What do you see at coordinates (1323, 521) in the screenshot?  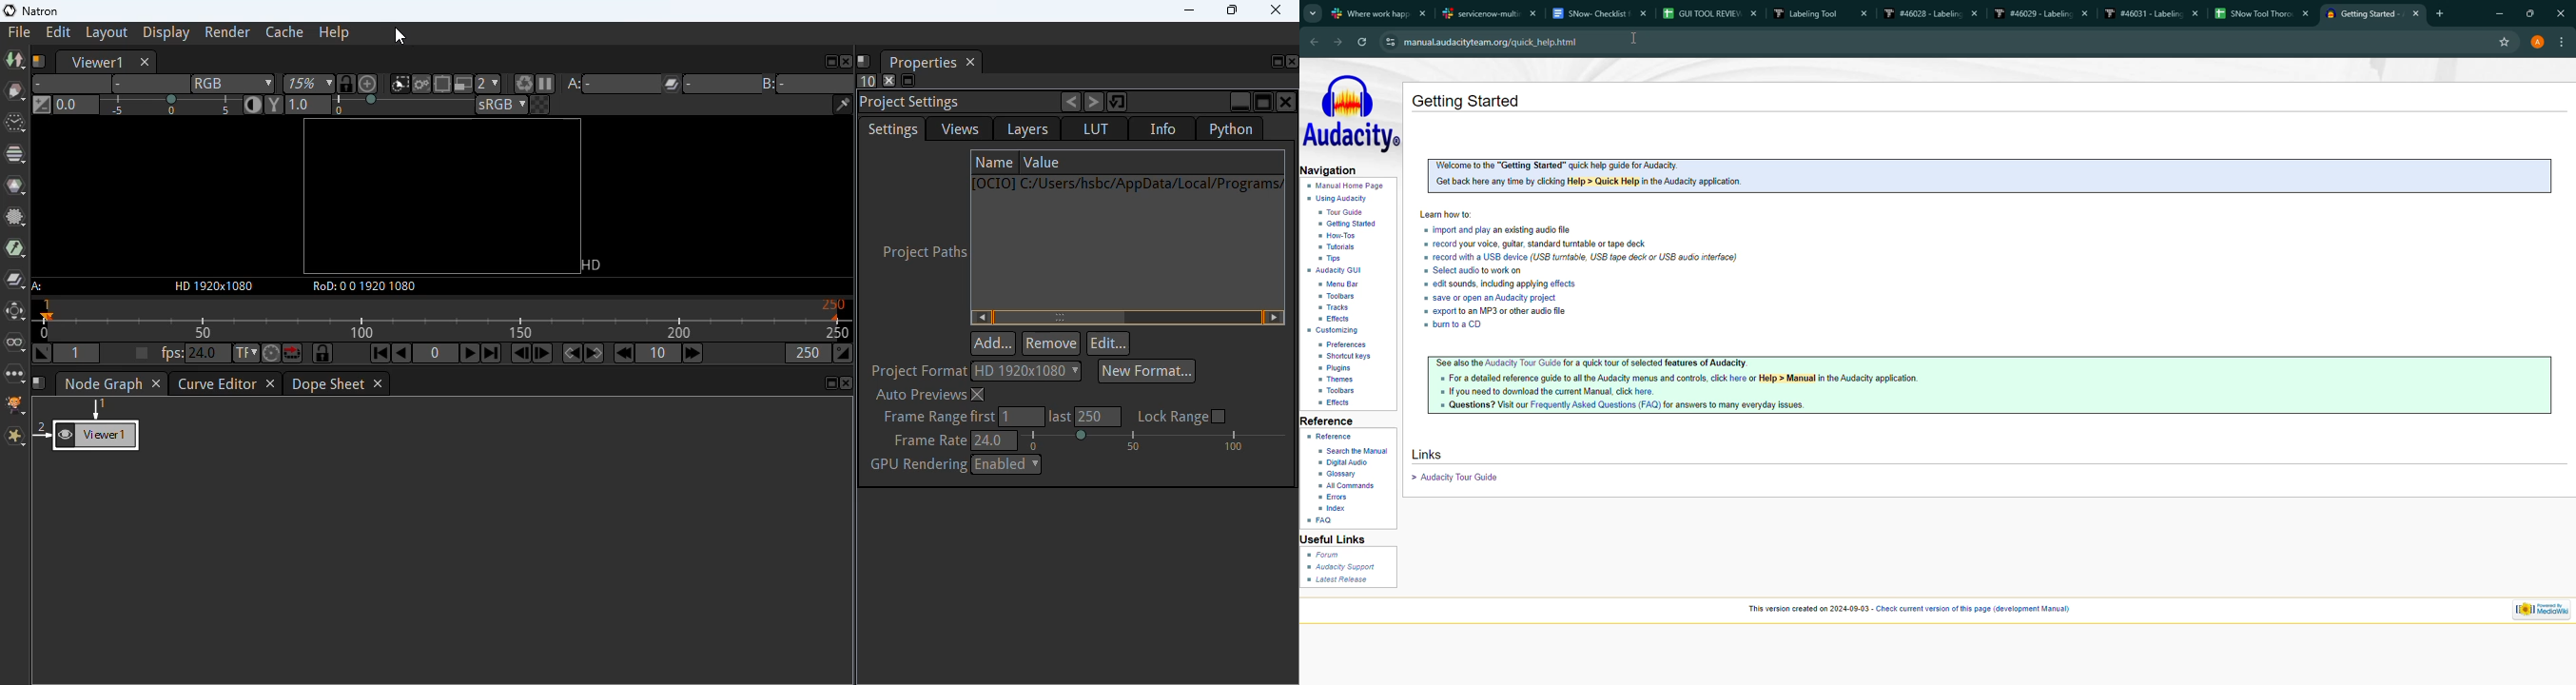 I see `faq` at bounding box center [1323, 521].